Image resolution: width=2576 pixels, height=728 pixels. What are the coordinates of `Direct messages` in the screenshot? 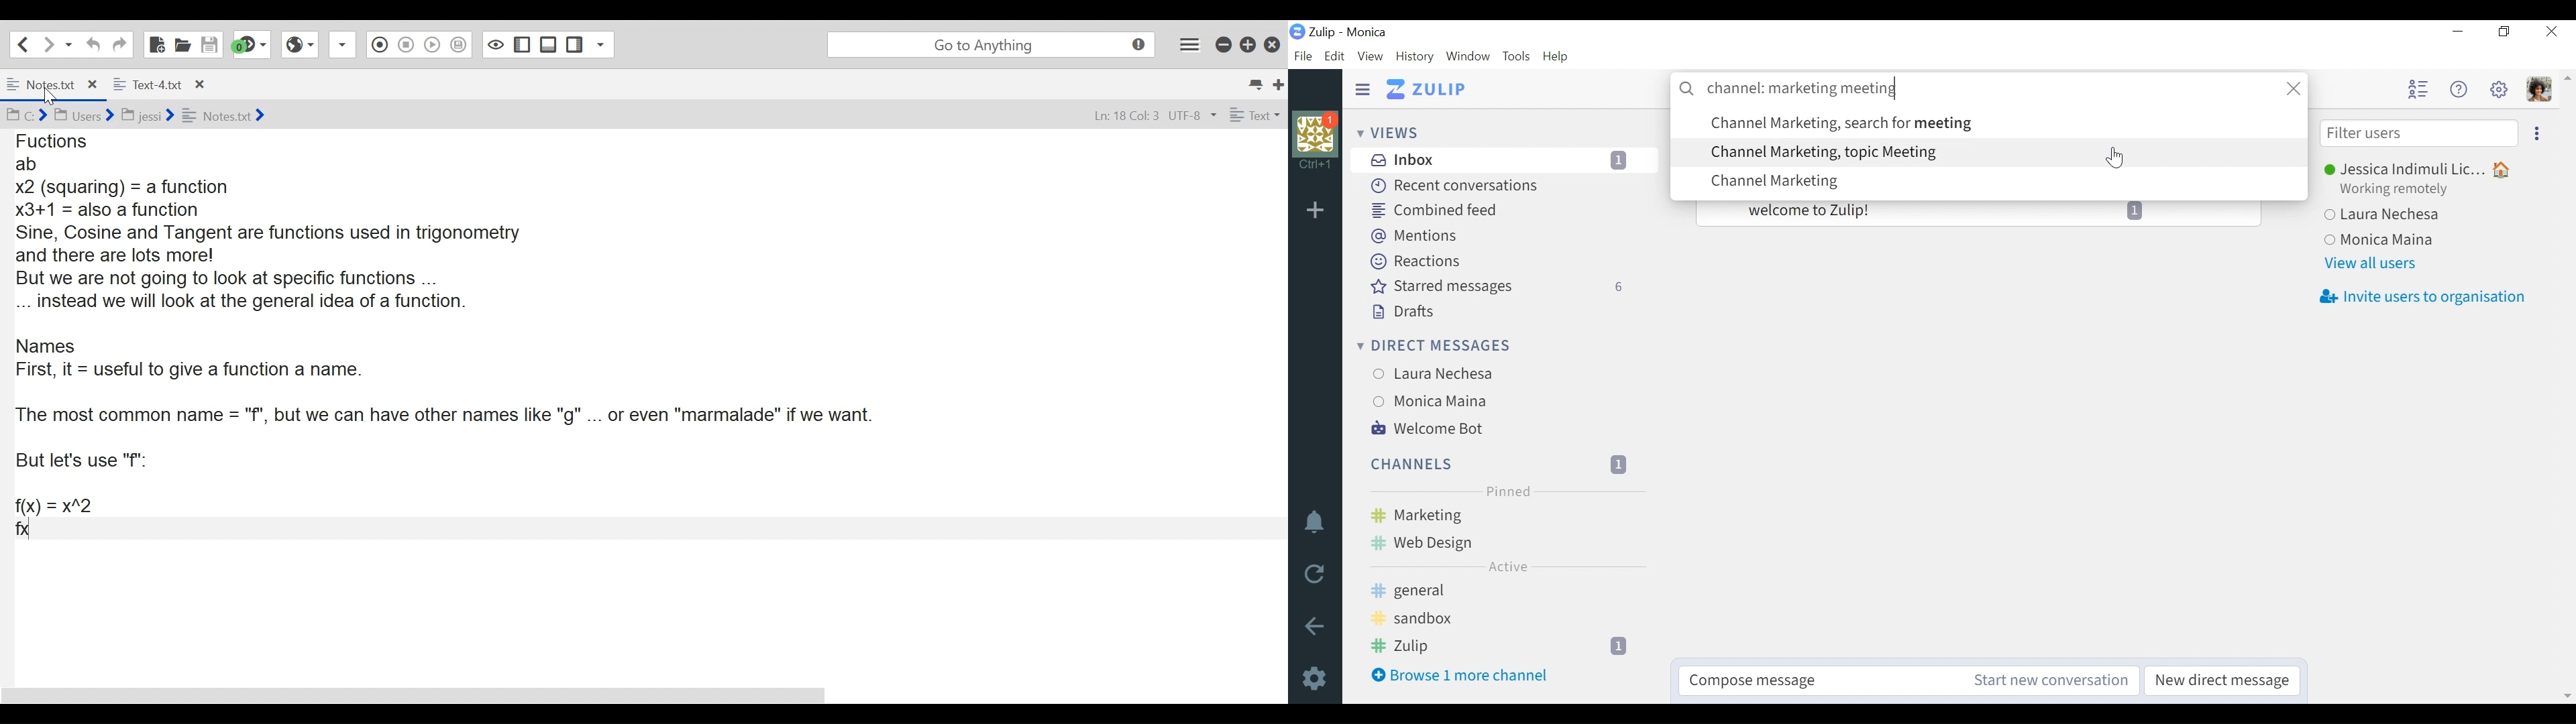 It's located at (1432, 347).